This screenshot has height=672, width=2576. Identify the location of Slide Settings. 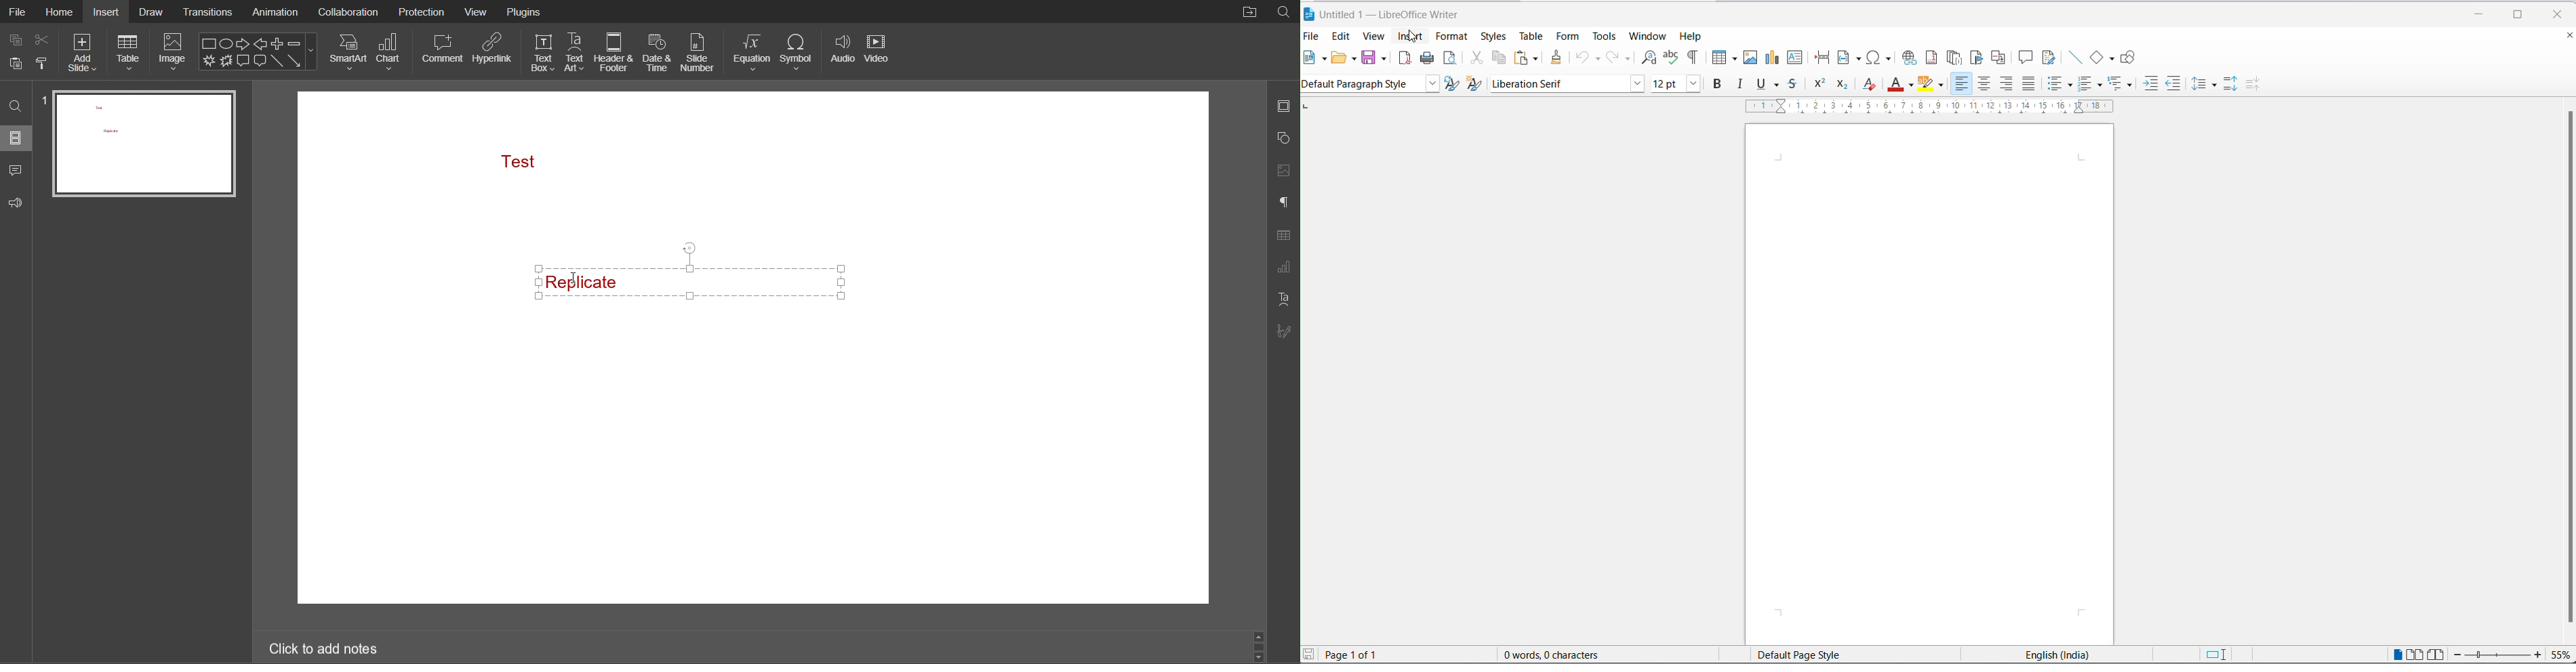
(1284, 105).